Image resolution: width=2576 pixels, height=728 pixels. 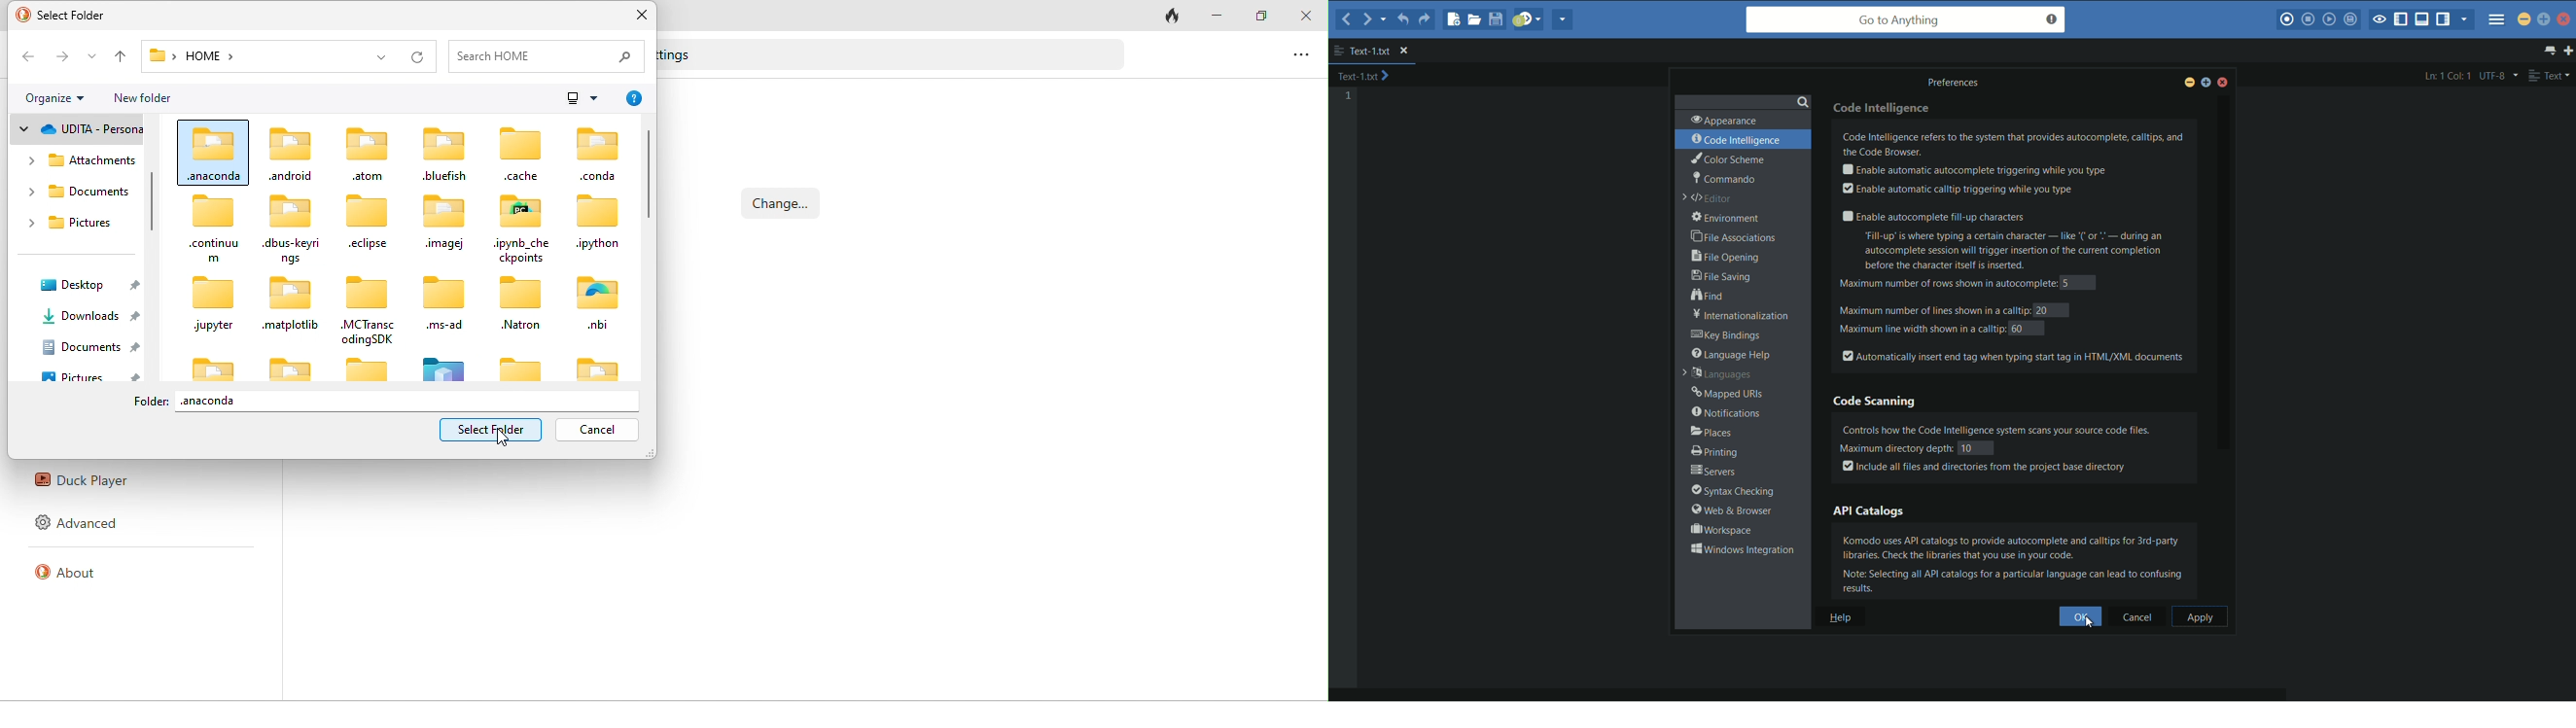 I want to click on file opening, so click(x=1728, y=256).